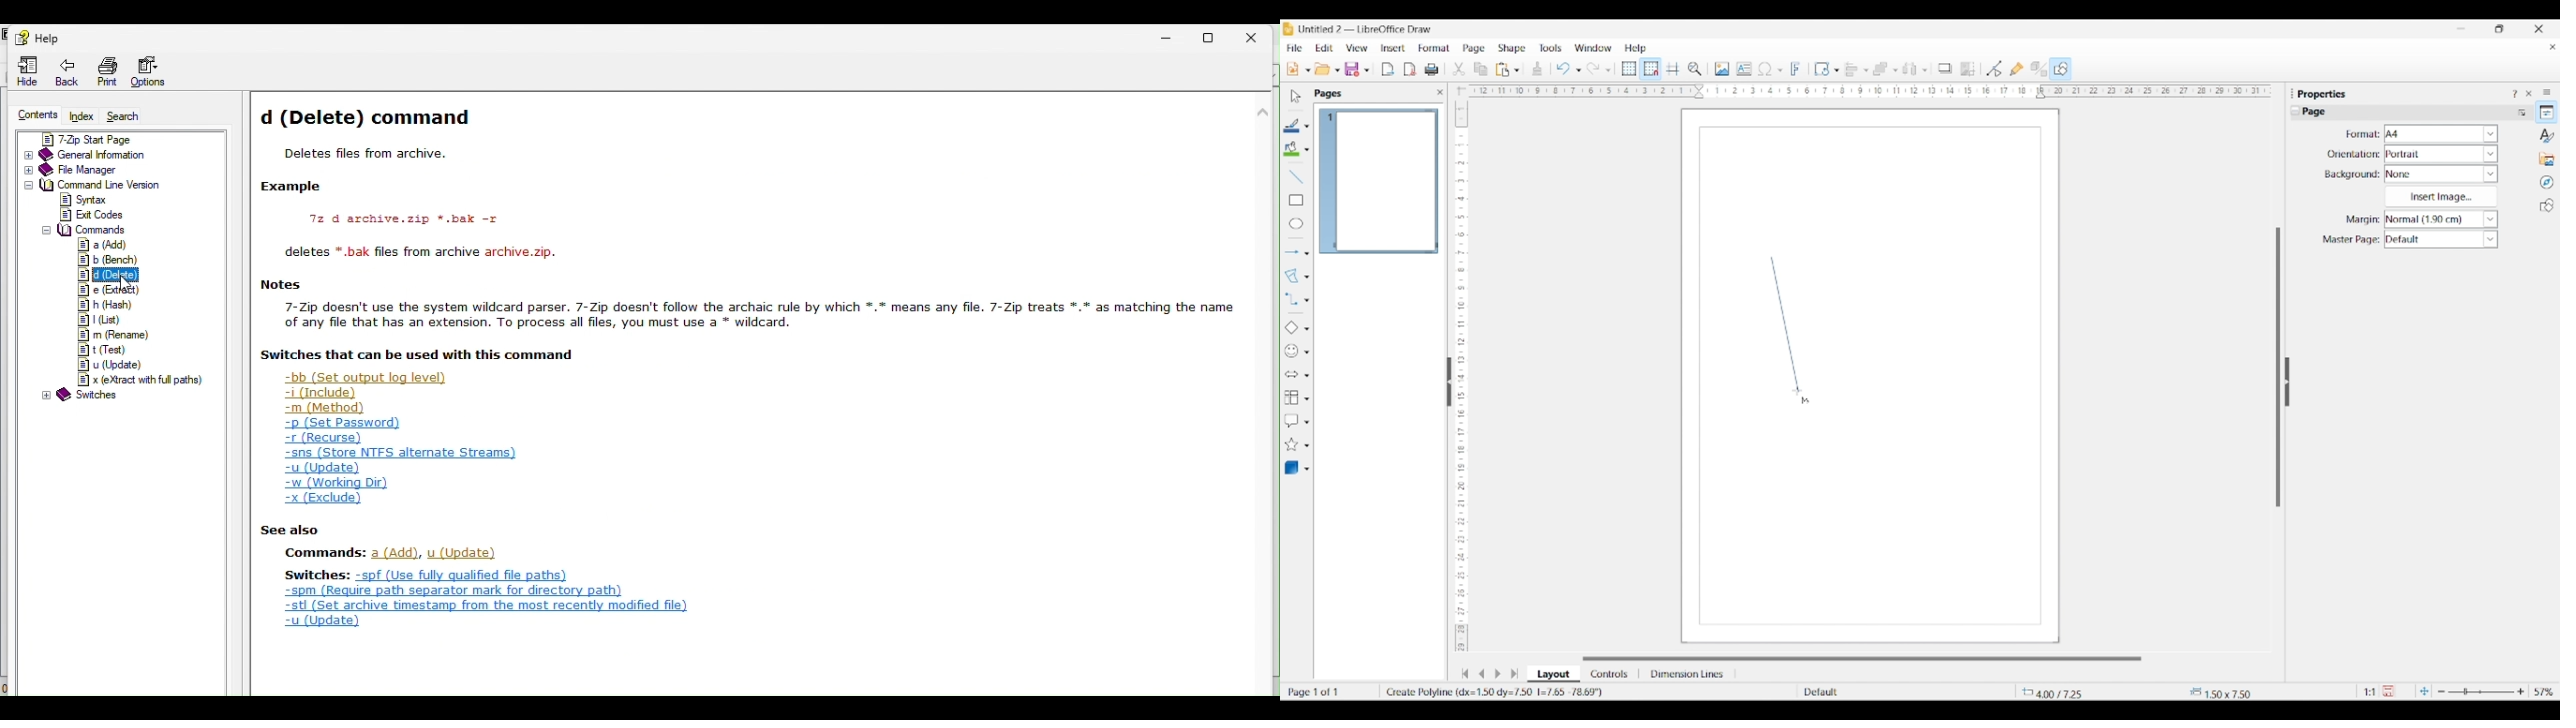 Image resolution: width=2576 pixels, height=728 pixels. Describe the element at coordinates (1307, 422) in the screenshot. I see `Callout shape options` at that location.